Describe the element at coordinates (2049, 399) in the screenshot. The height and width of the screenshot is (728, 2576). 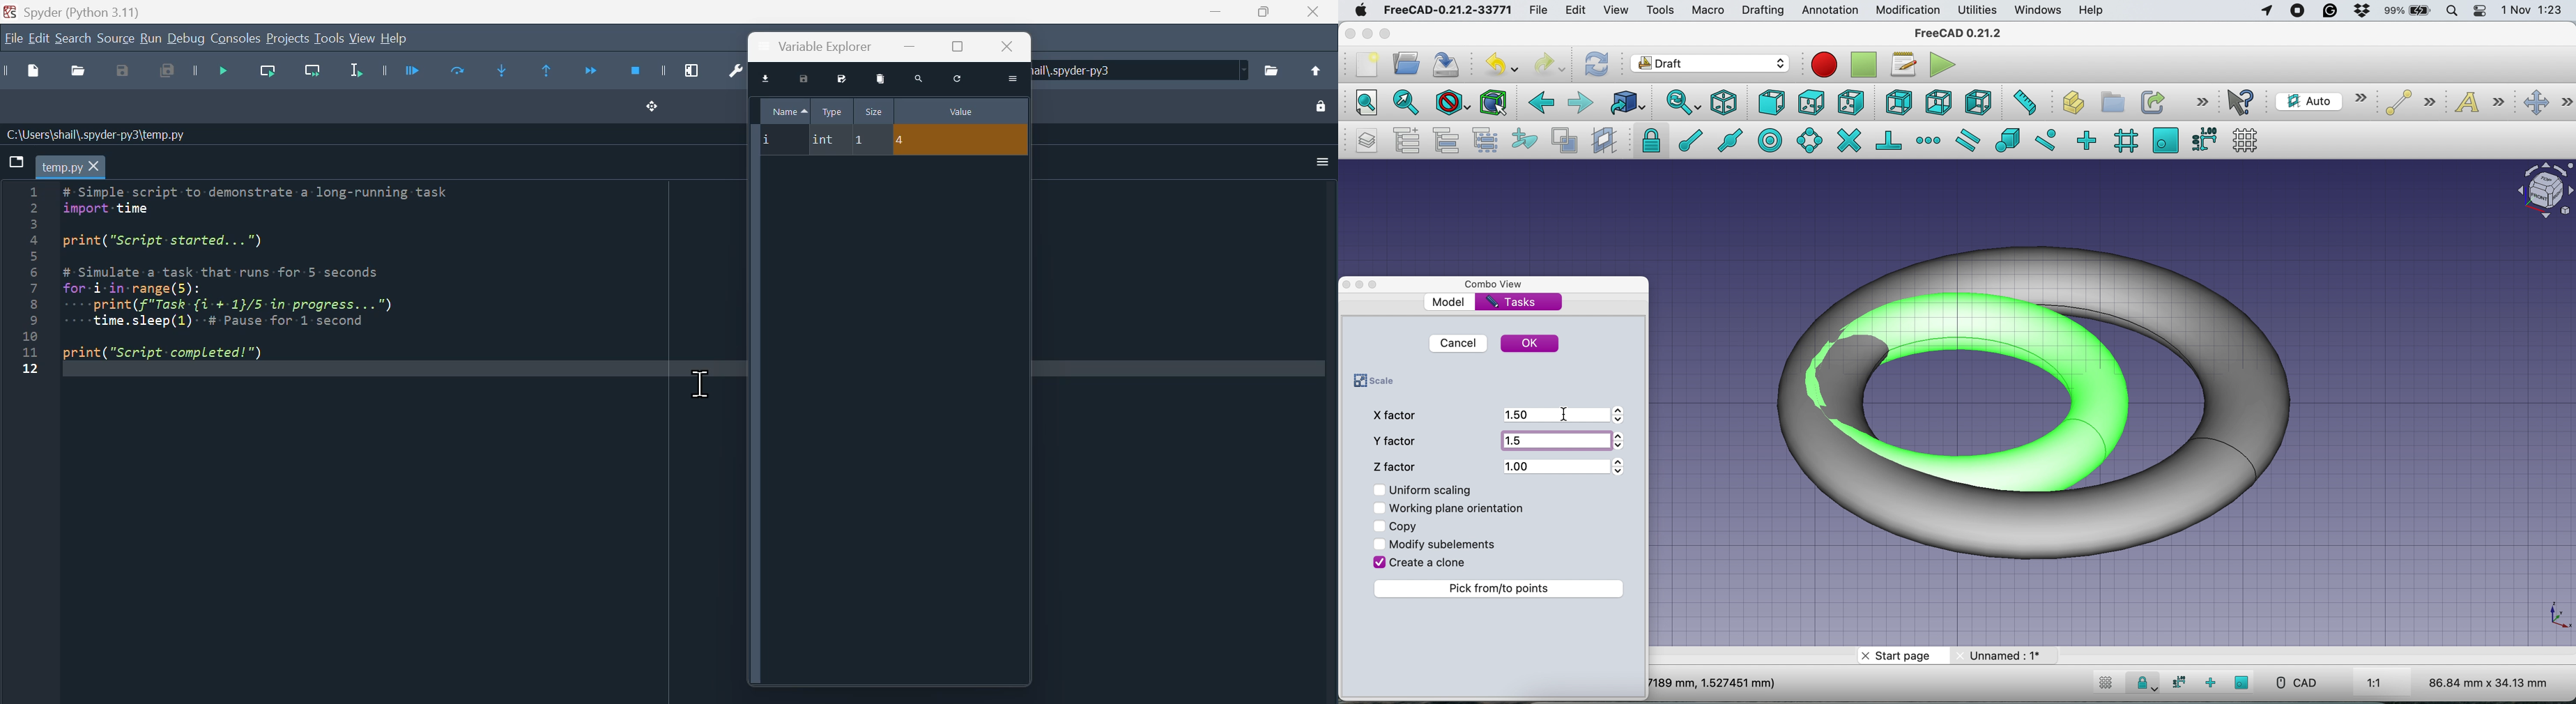
I see `Scaled Torus` at that location.